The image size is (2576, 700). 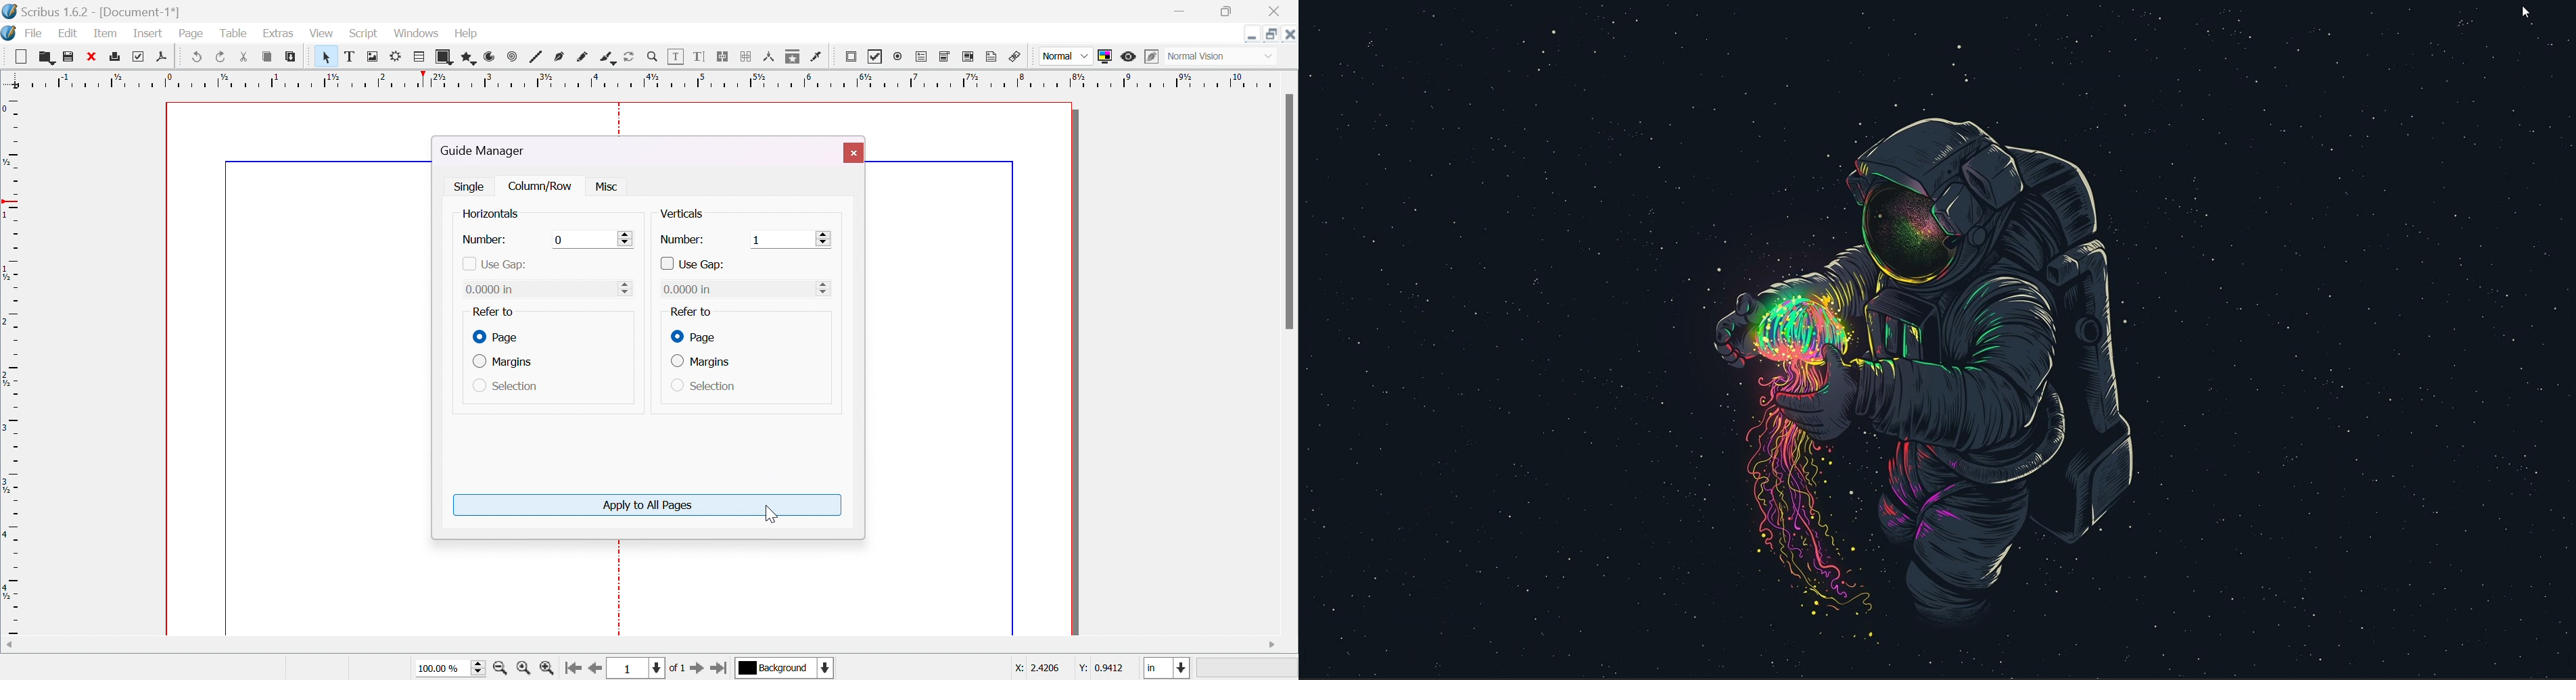 What do you see at coordinates (106, 32) in the screenshot?
I see `item` at bounding box center [106, 32].